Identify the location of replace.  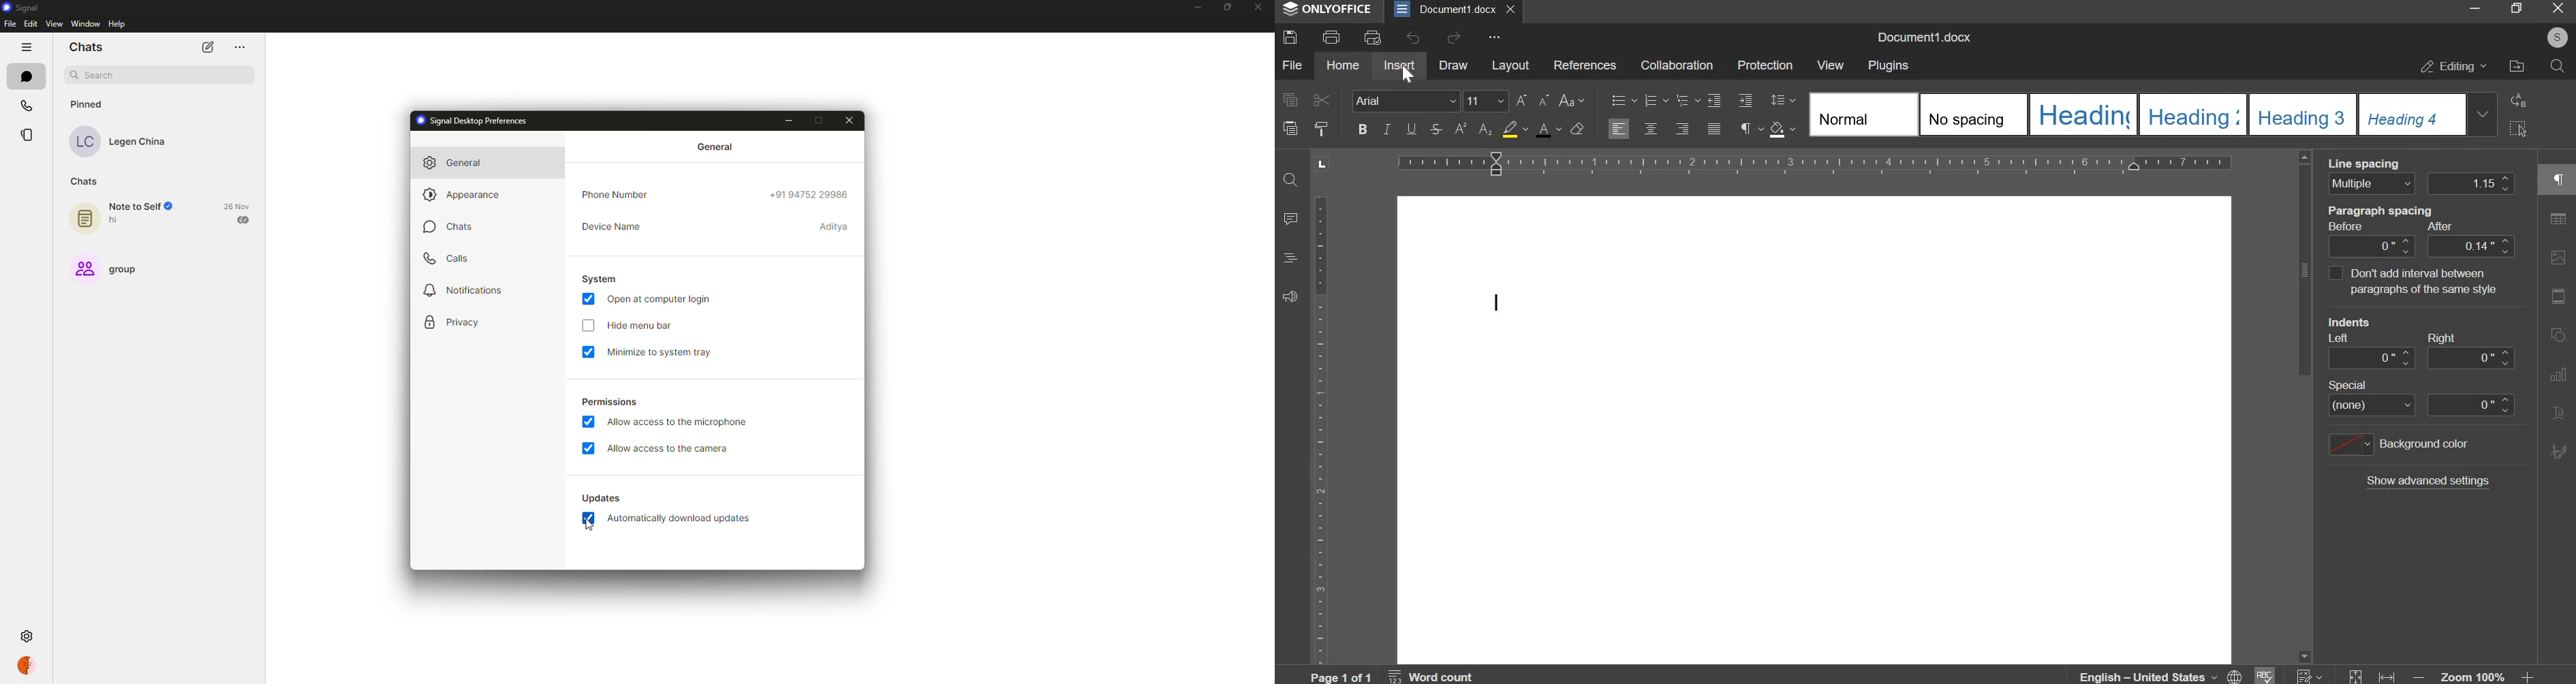
(2519, 99).